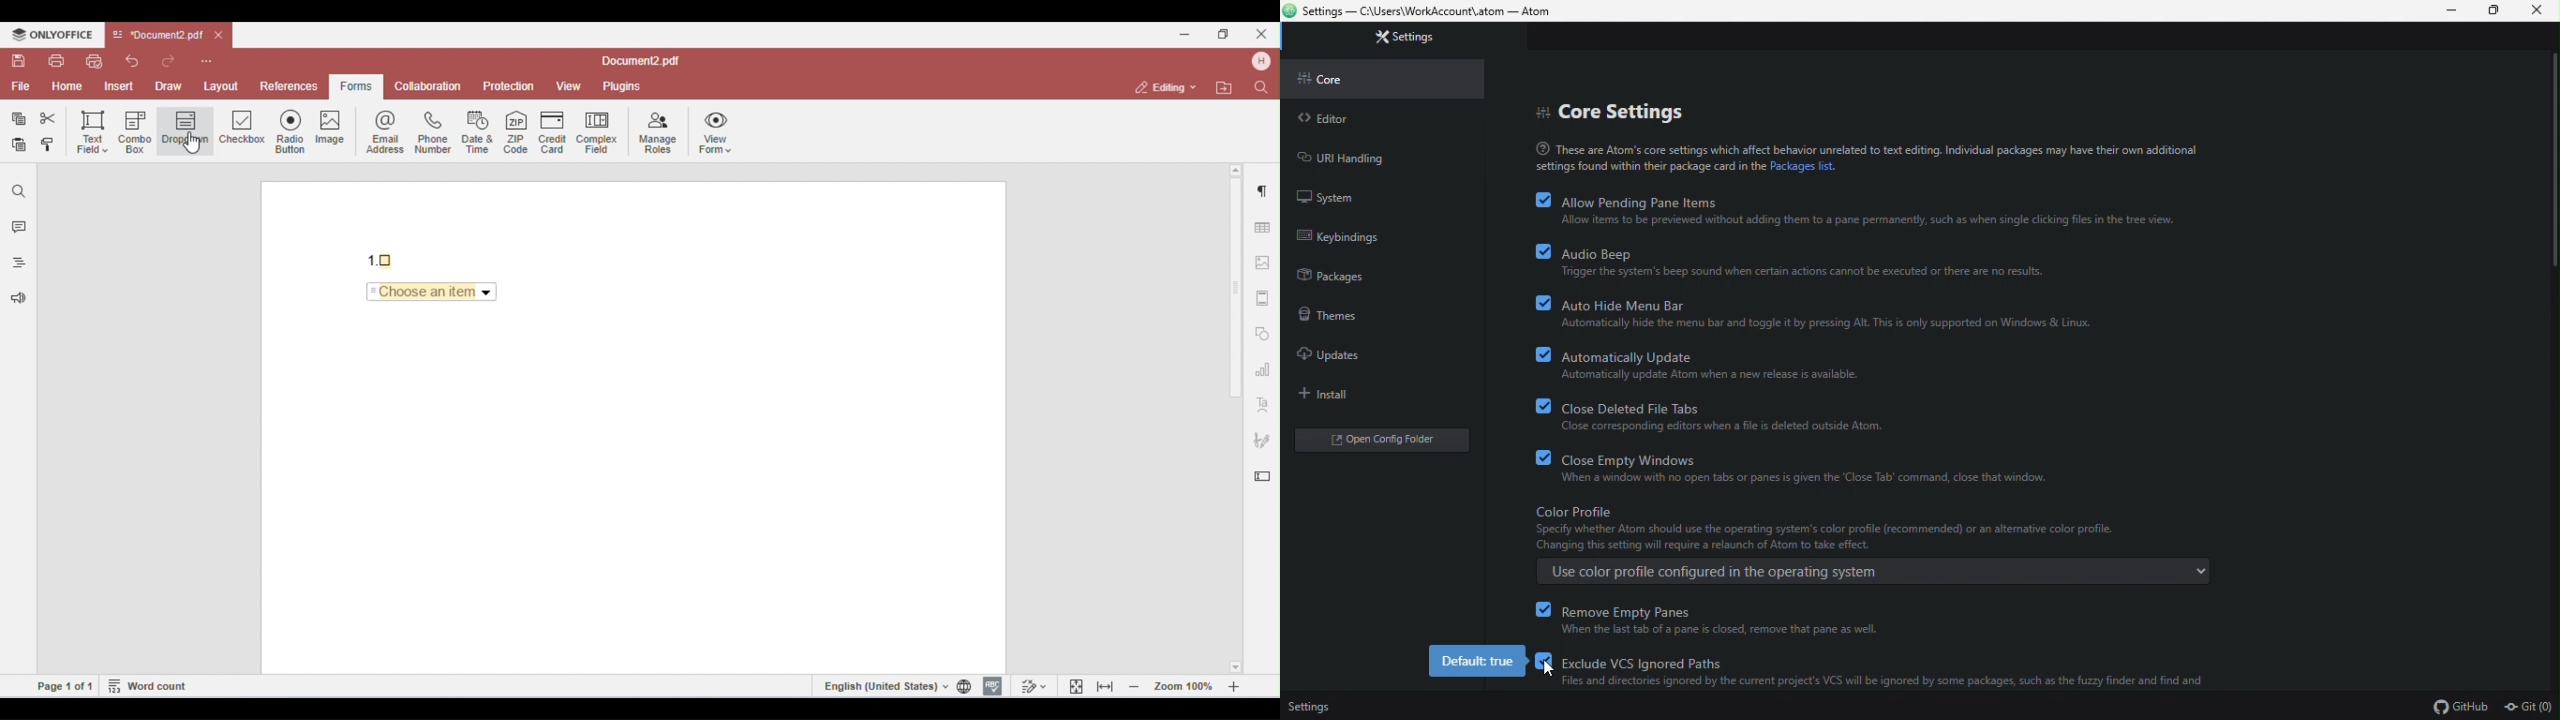 The image size is (2576, 728). I want to click on Settings, so click(1402, 38).